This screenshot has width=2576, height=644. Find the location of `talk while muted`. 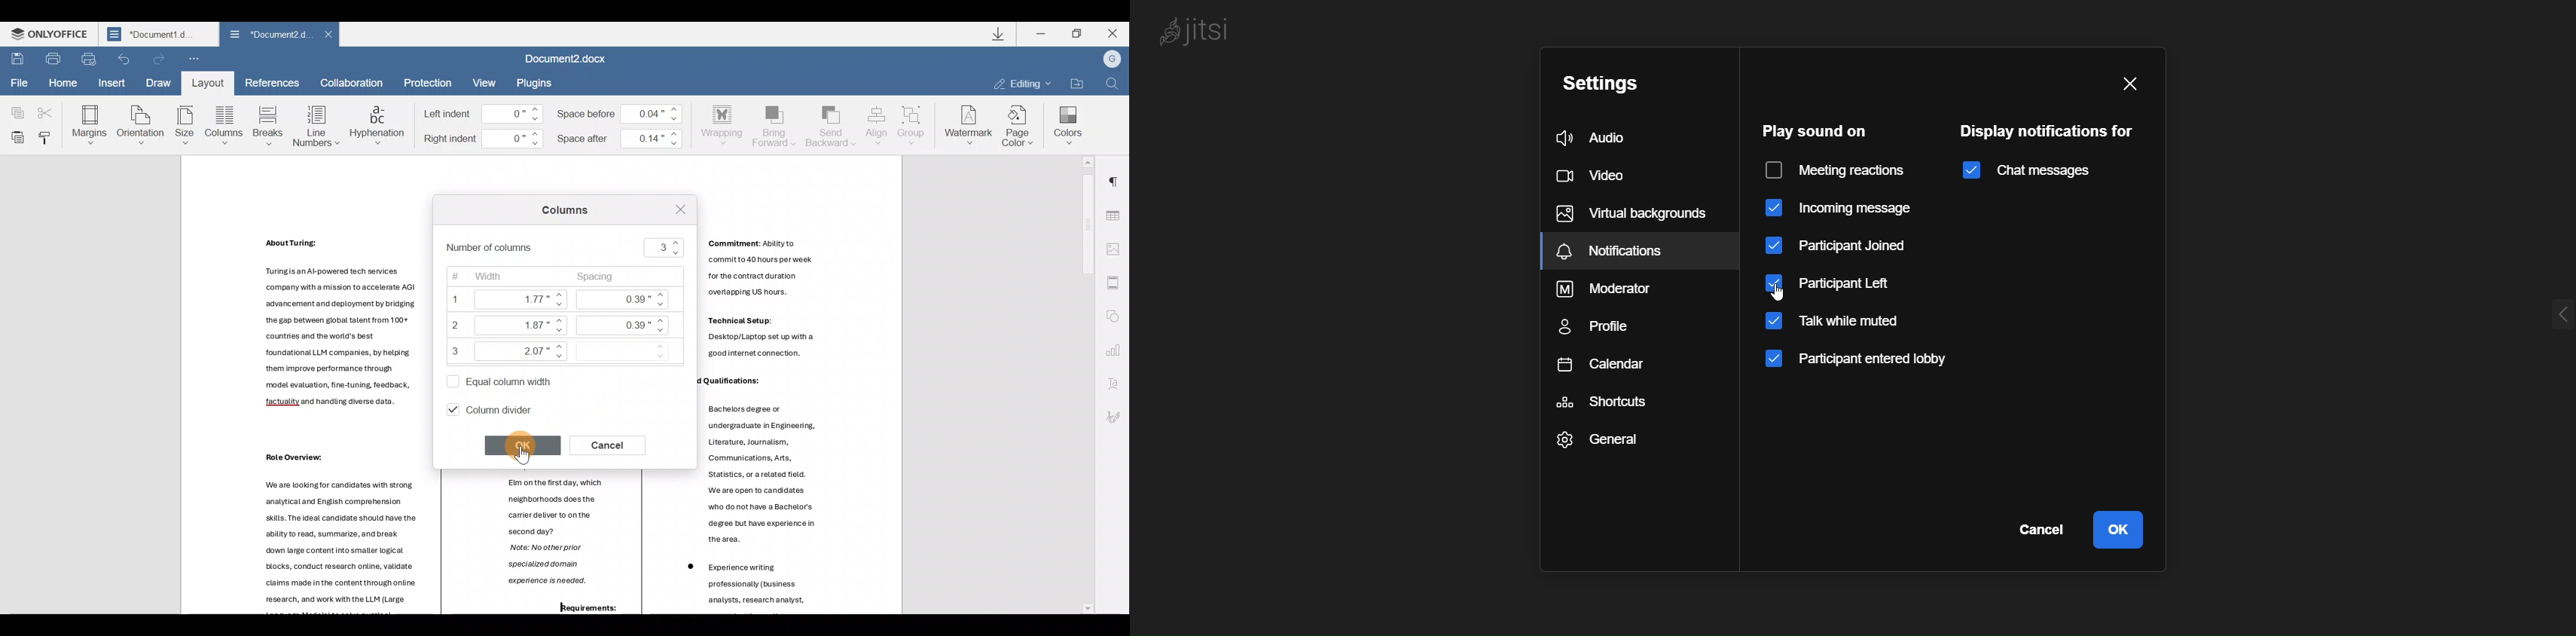

talk while muted is located at coordinates (1842, 323).